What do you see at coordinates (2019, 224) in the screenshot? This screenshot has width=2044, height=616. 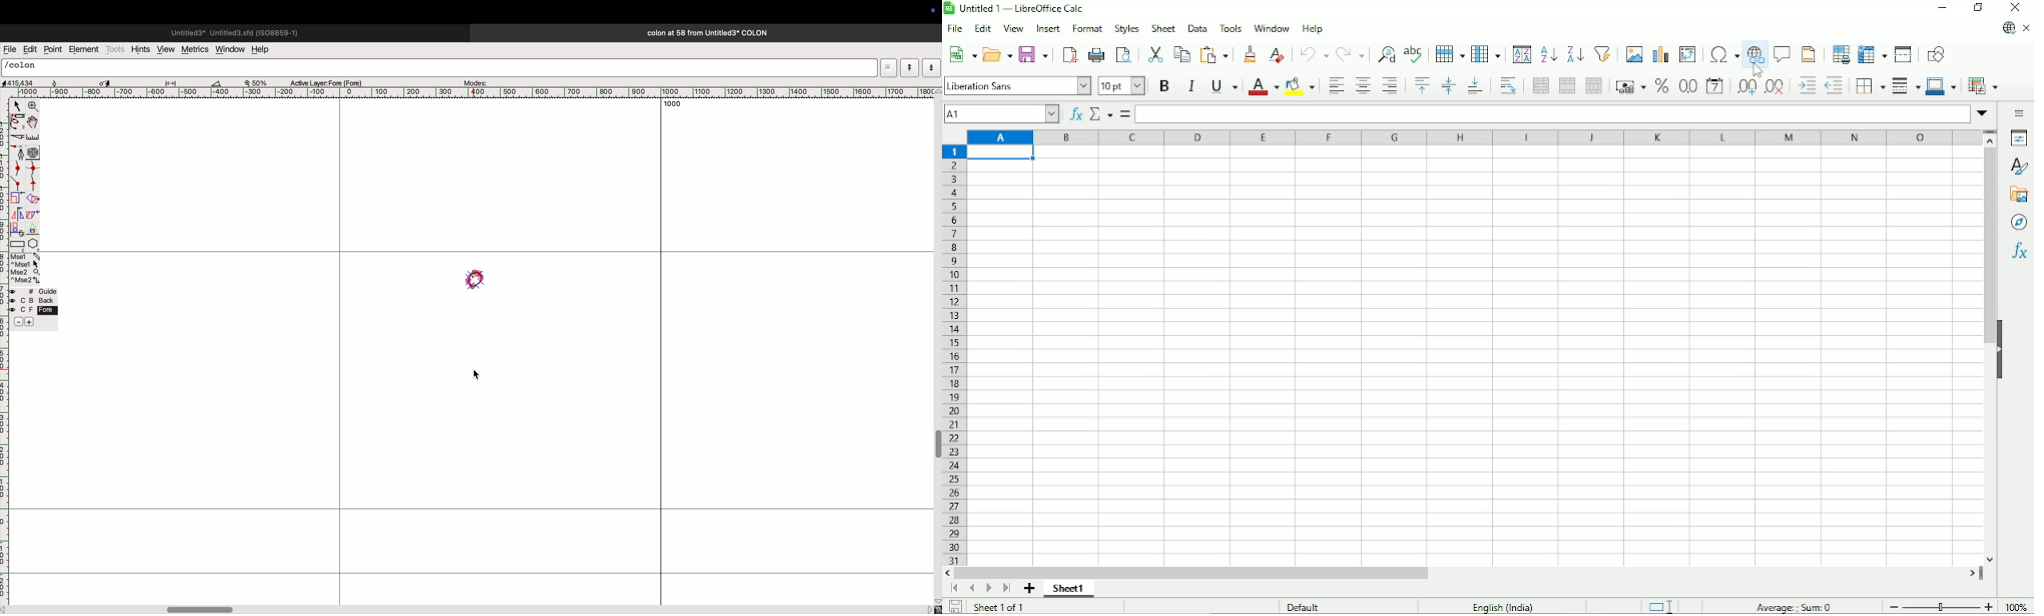 I see `Navigator` at bounding box center [2019, 224].